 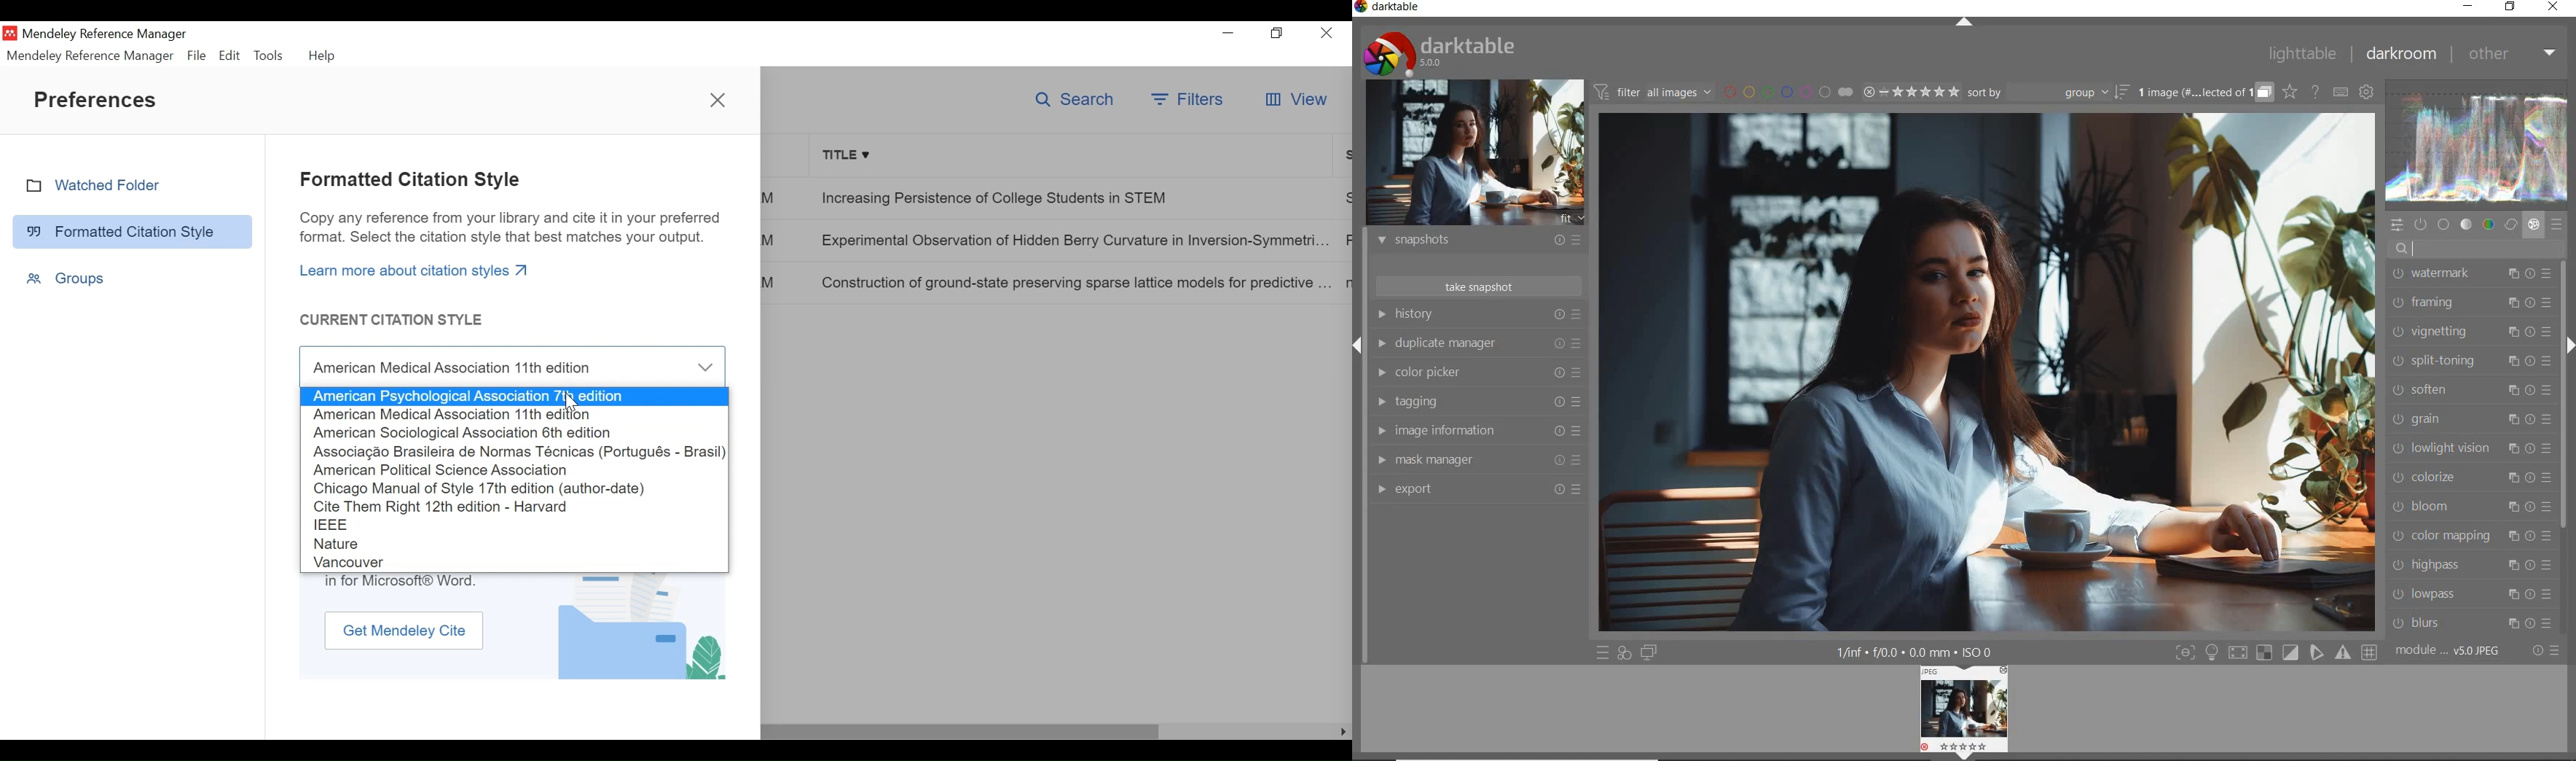 I want to click on Mendeley Reference Manager, so click(x=108, y=35).